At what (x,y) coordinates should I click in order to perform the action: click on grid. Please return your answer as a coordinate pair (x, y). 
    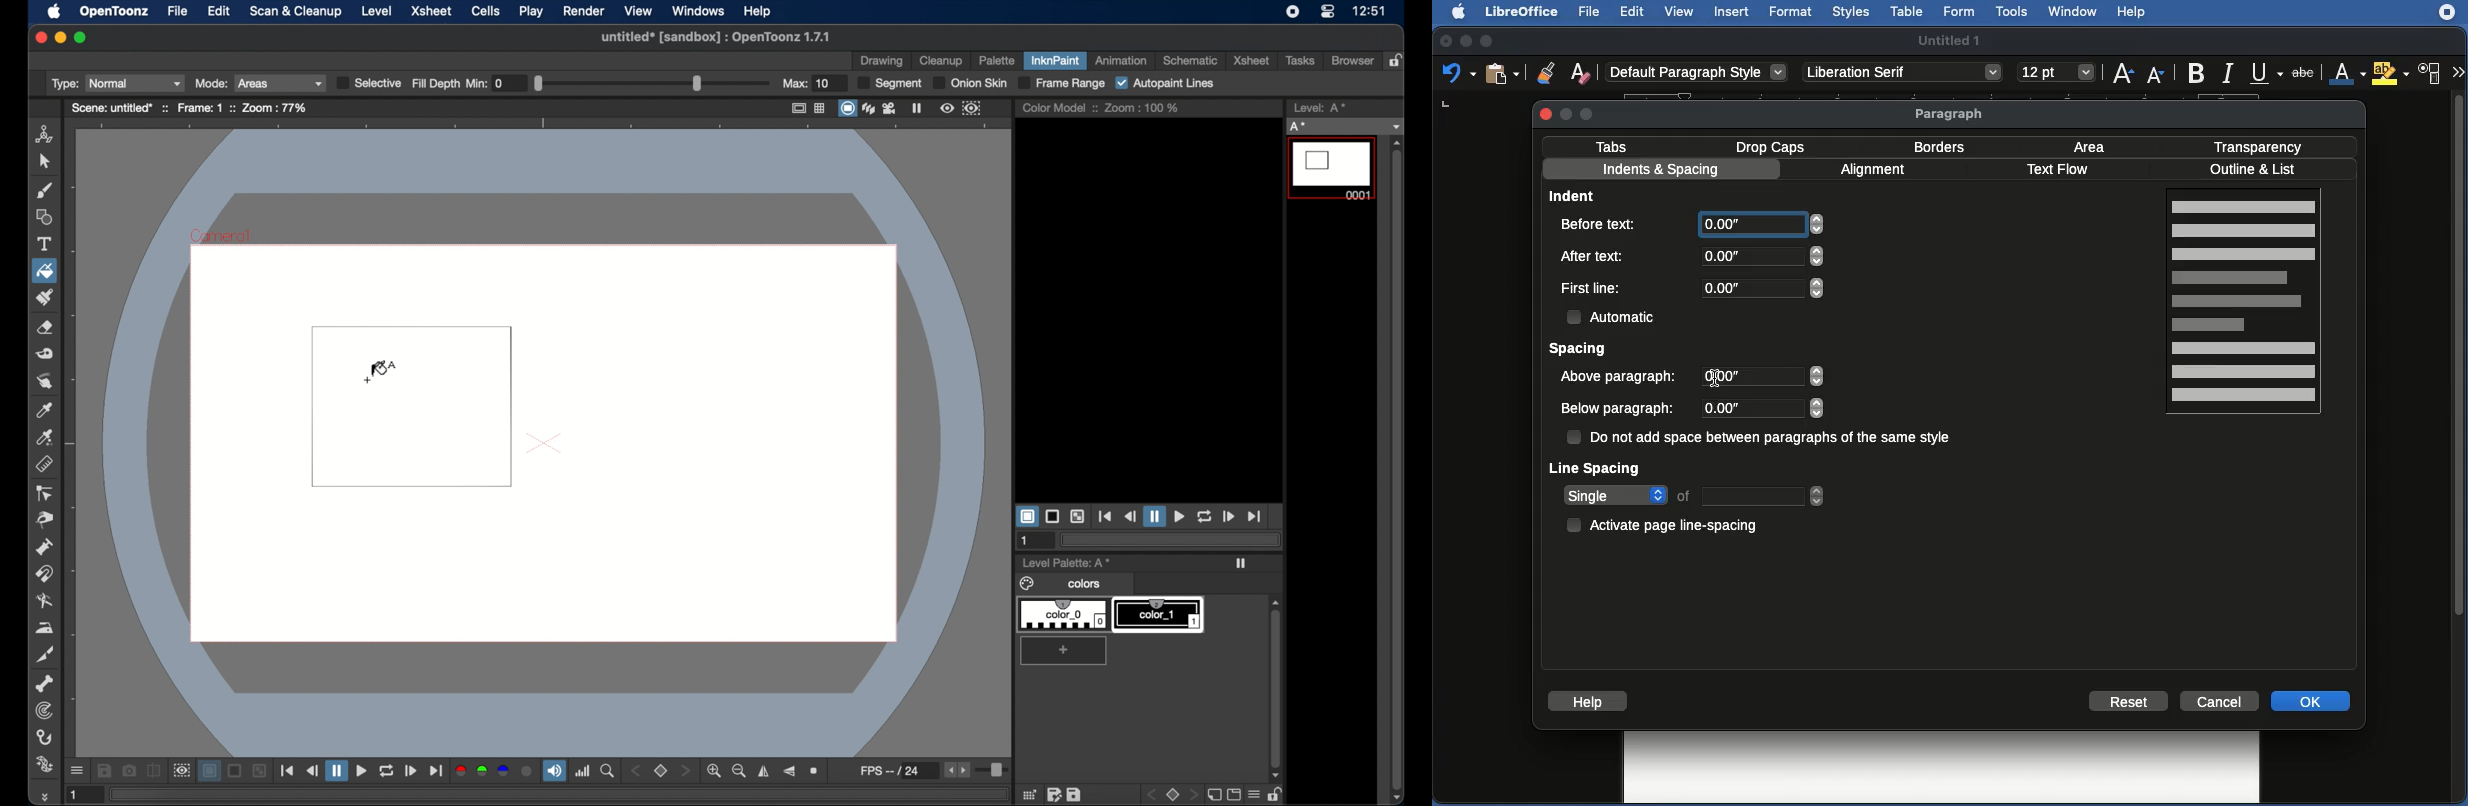
    Looking at the image, I should click on (1031, 794).